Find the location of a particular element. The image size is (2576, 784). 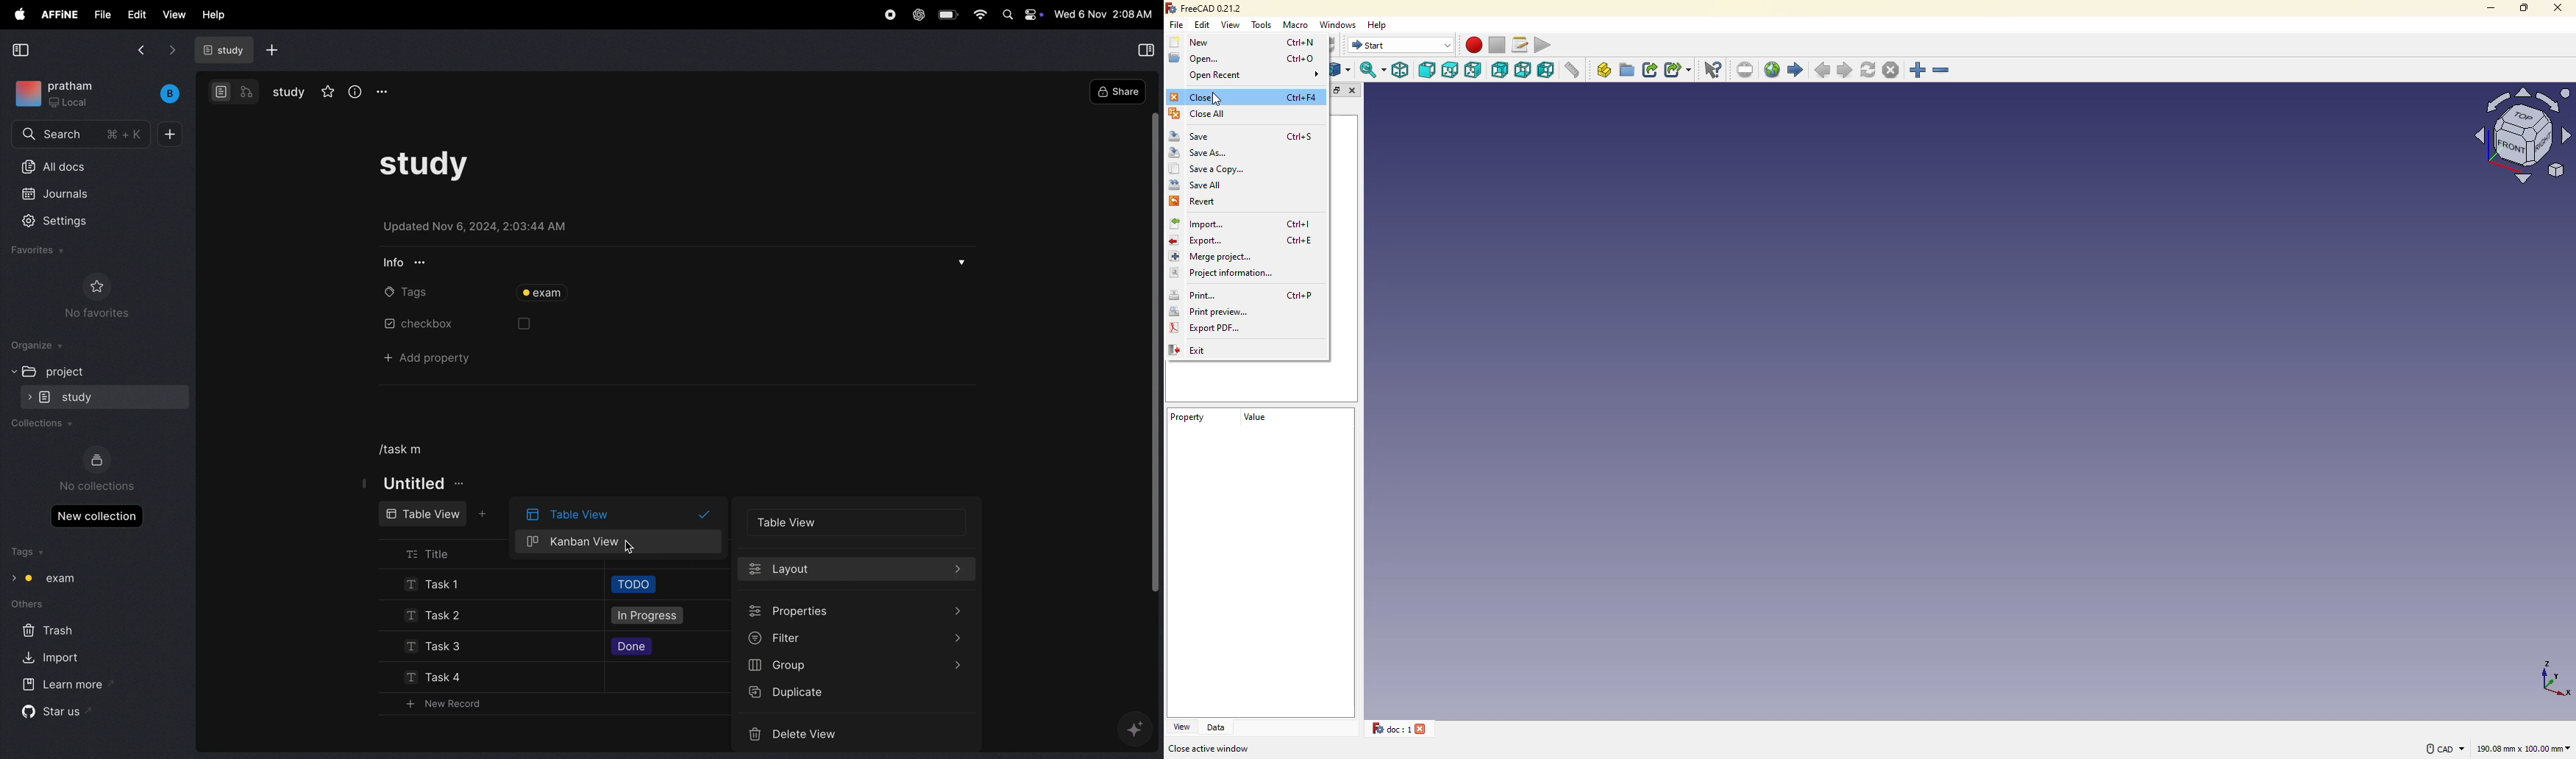

group is located at coordinates (852, 666).